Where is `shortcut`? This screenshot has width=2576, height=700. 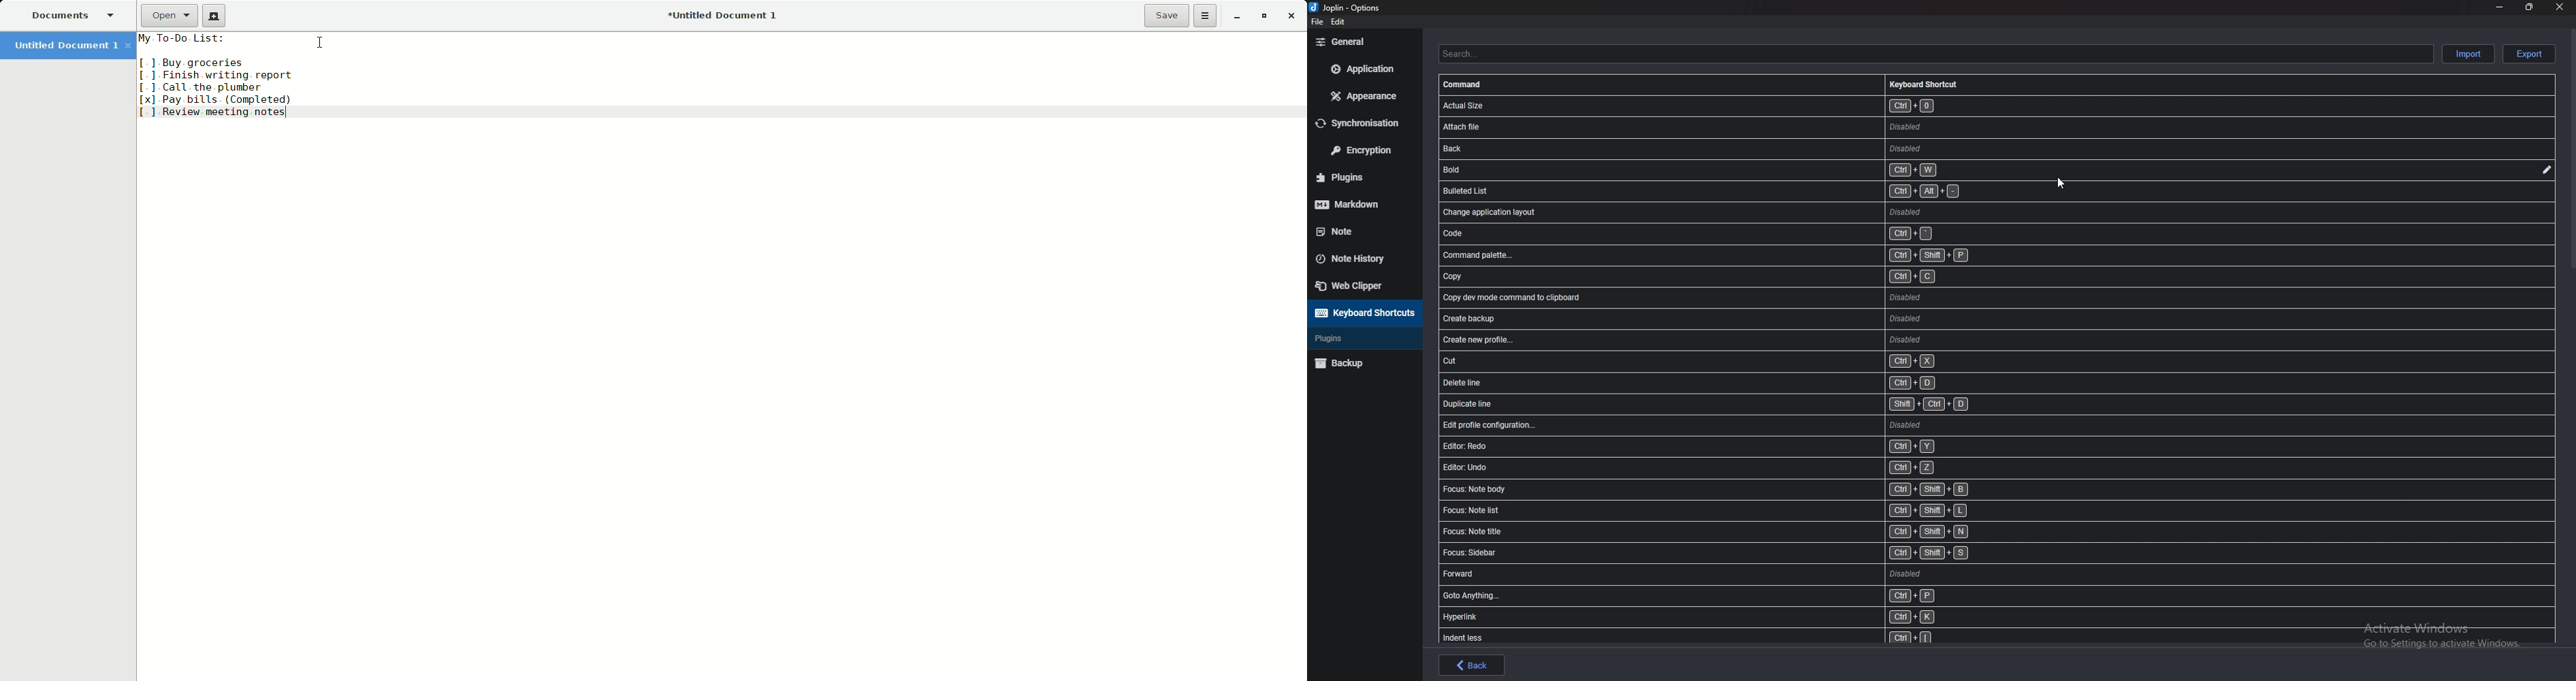 shortcut is located at coordinates (1740, 553).